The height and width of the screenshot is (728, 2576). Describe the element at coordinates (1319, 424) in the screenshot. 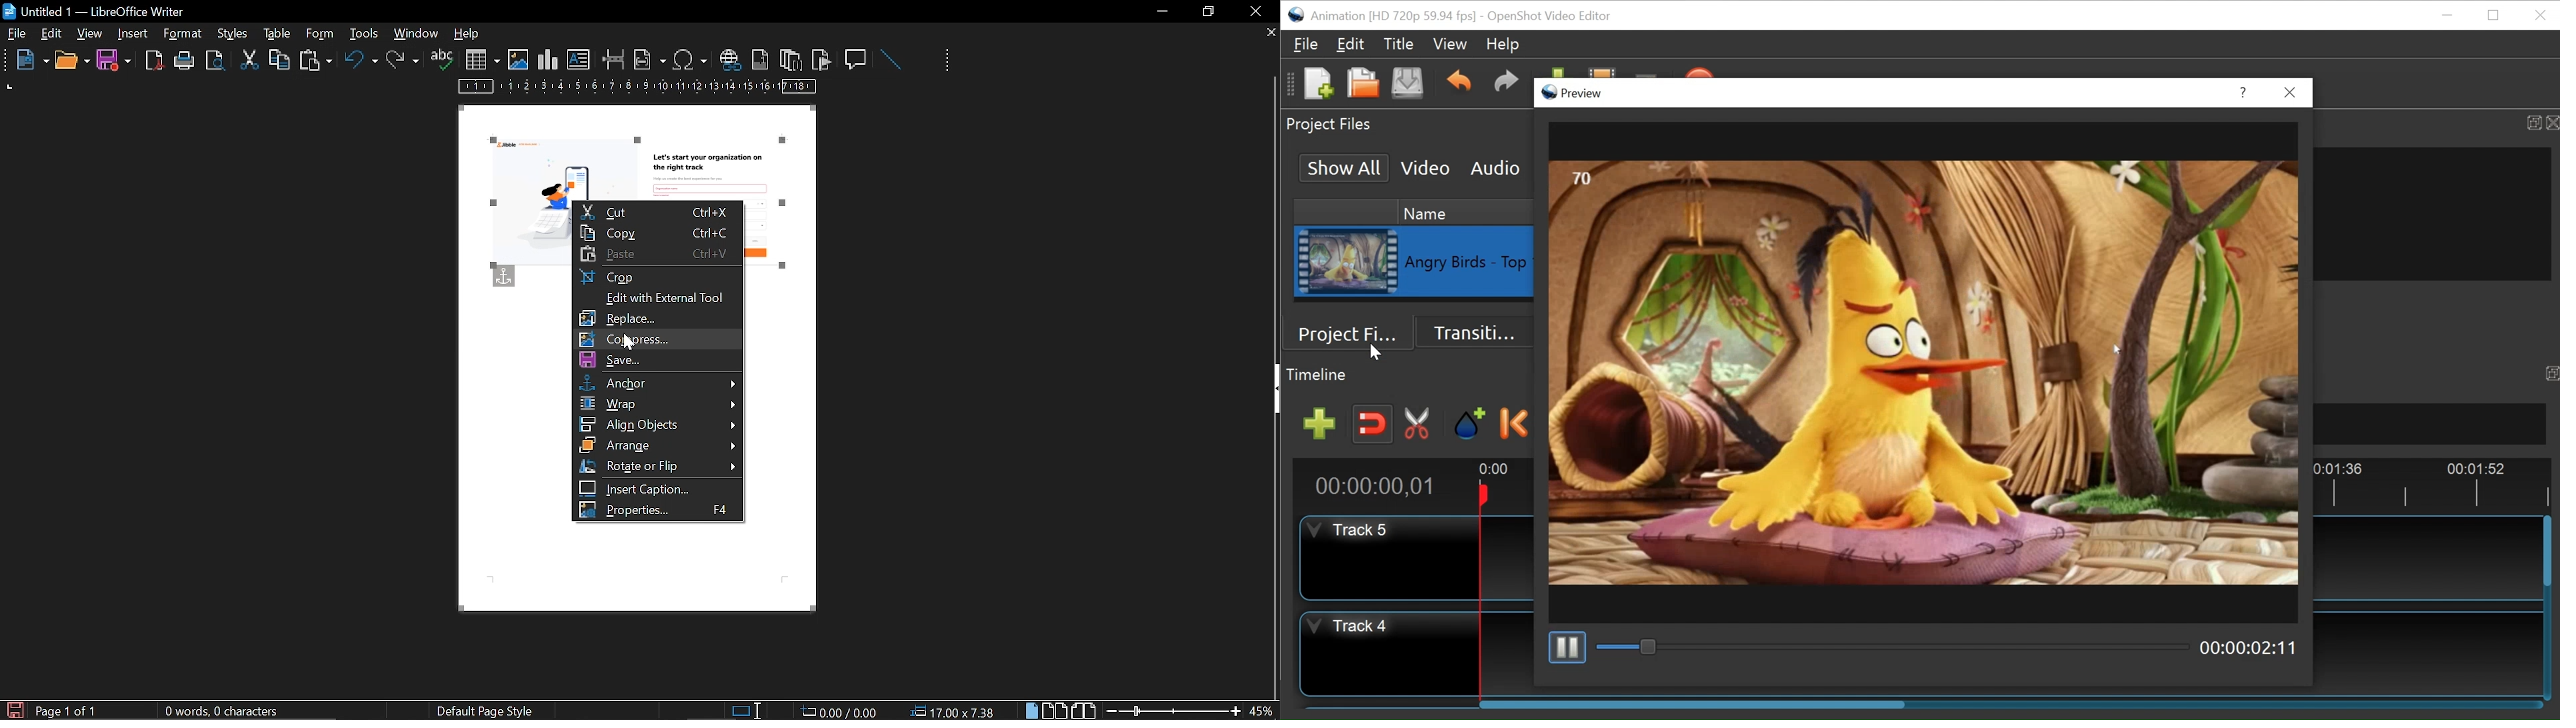

I see `Add Track` at that location.